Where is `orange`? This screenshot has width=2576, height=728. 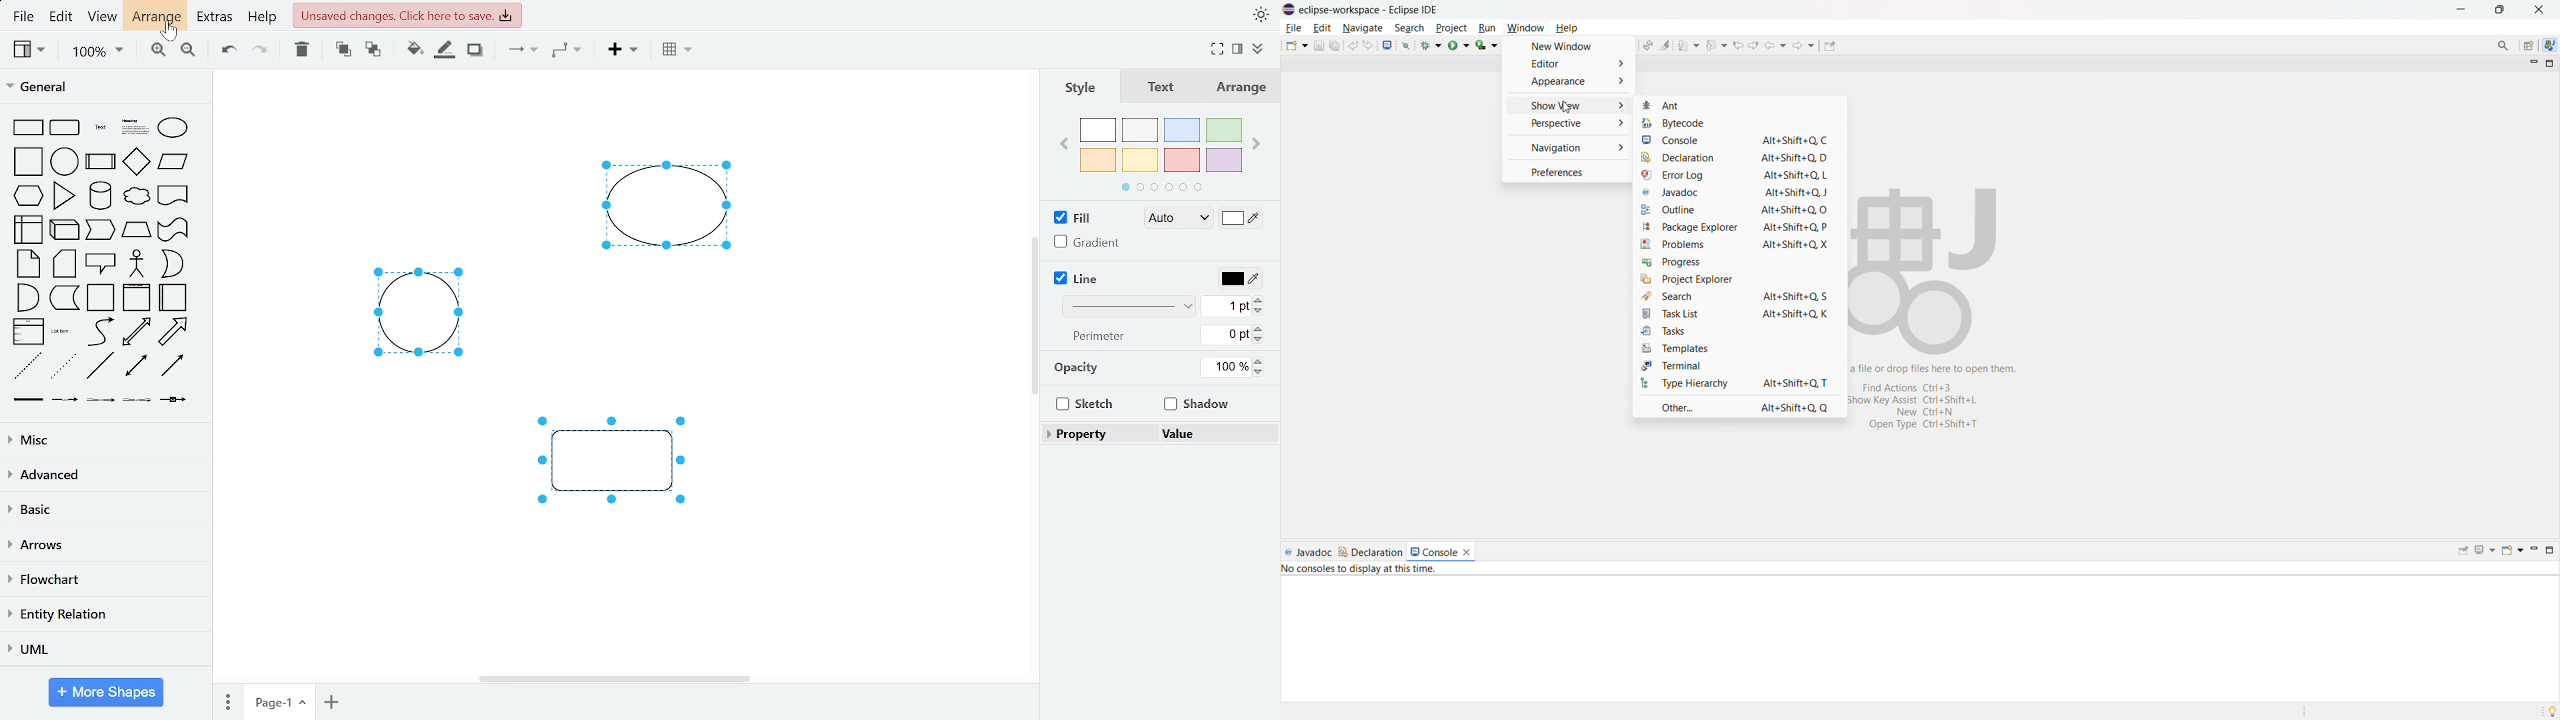
orange is located at coordinates (1098, 160).